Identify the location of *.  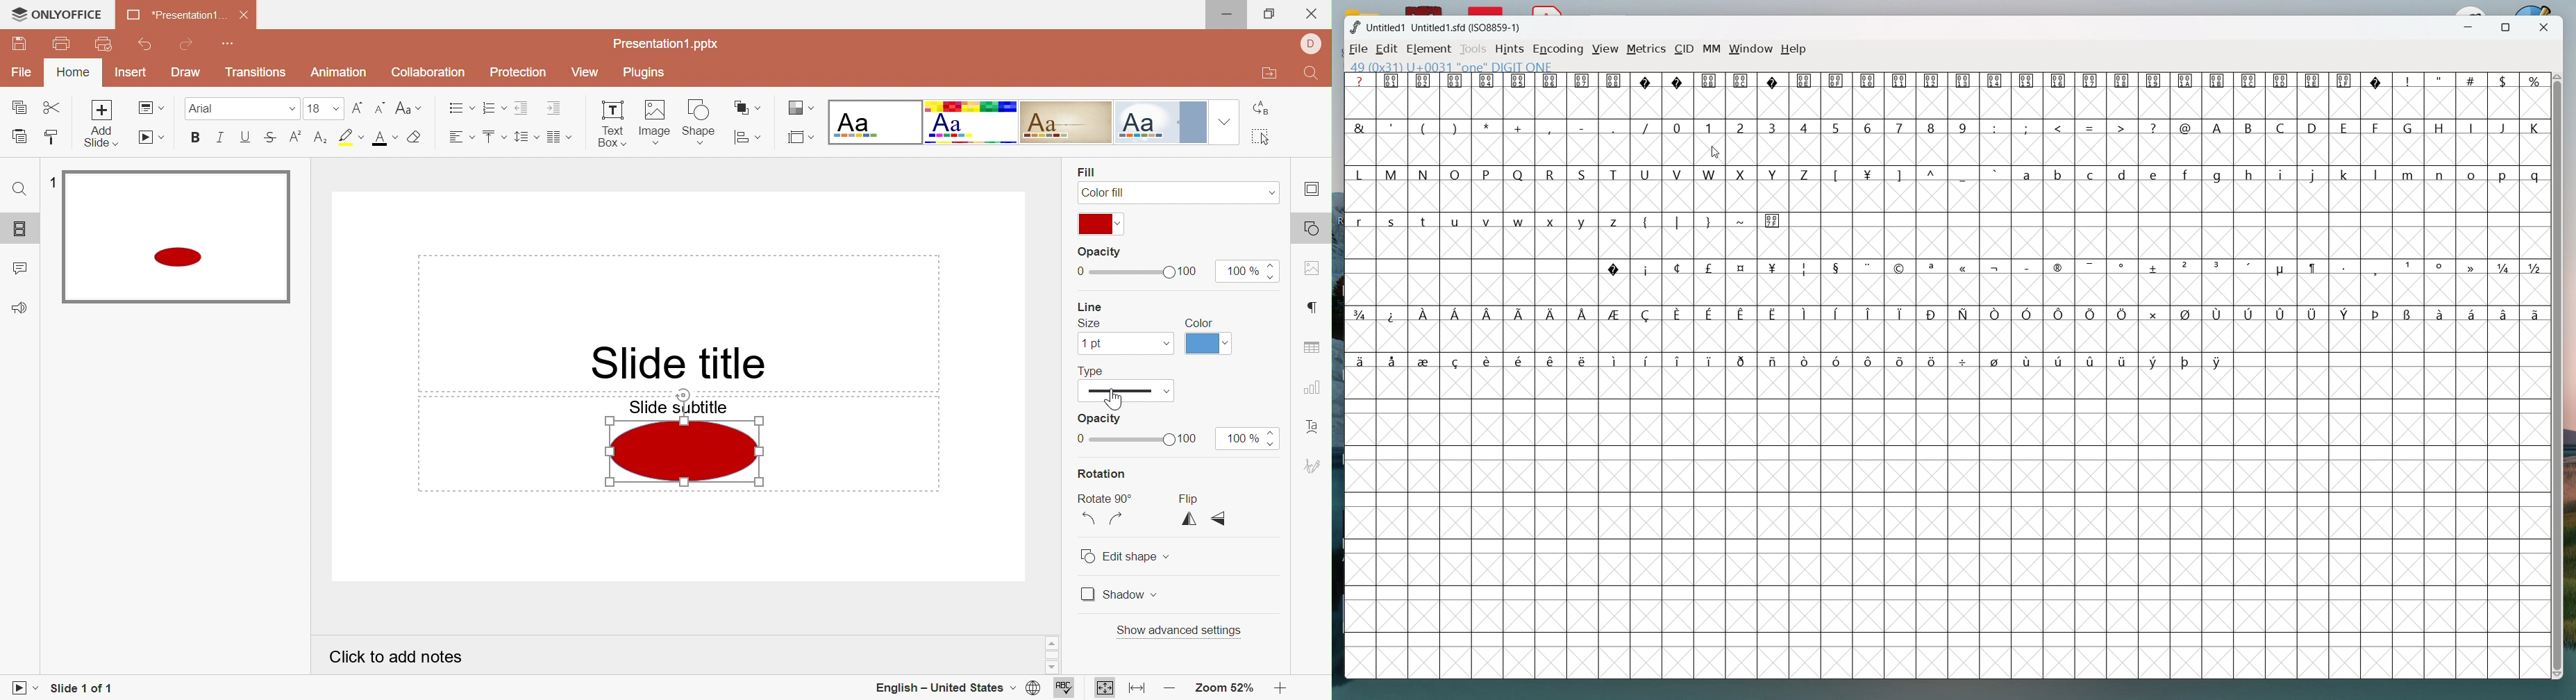
(1489, 126).